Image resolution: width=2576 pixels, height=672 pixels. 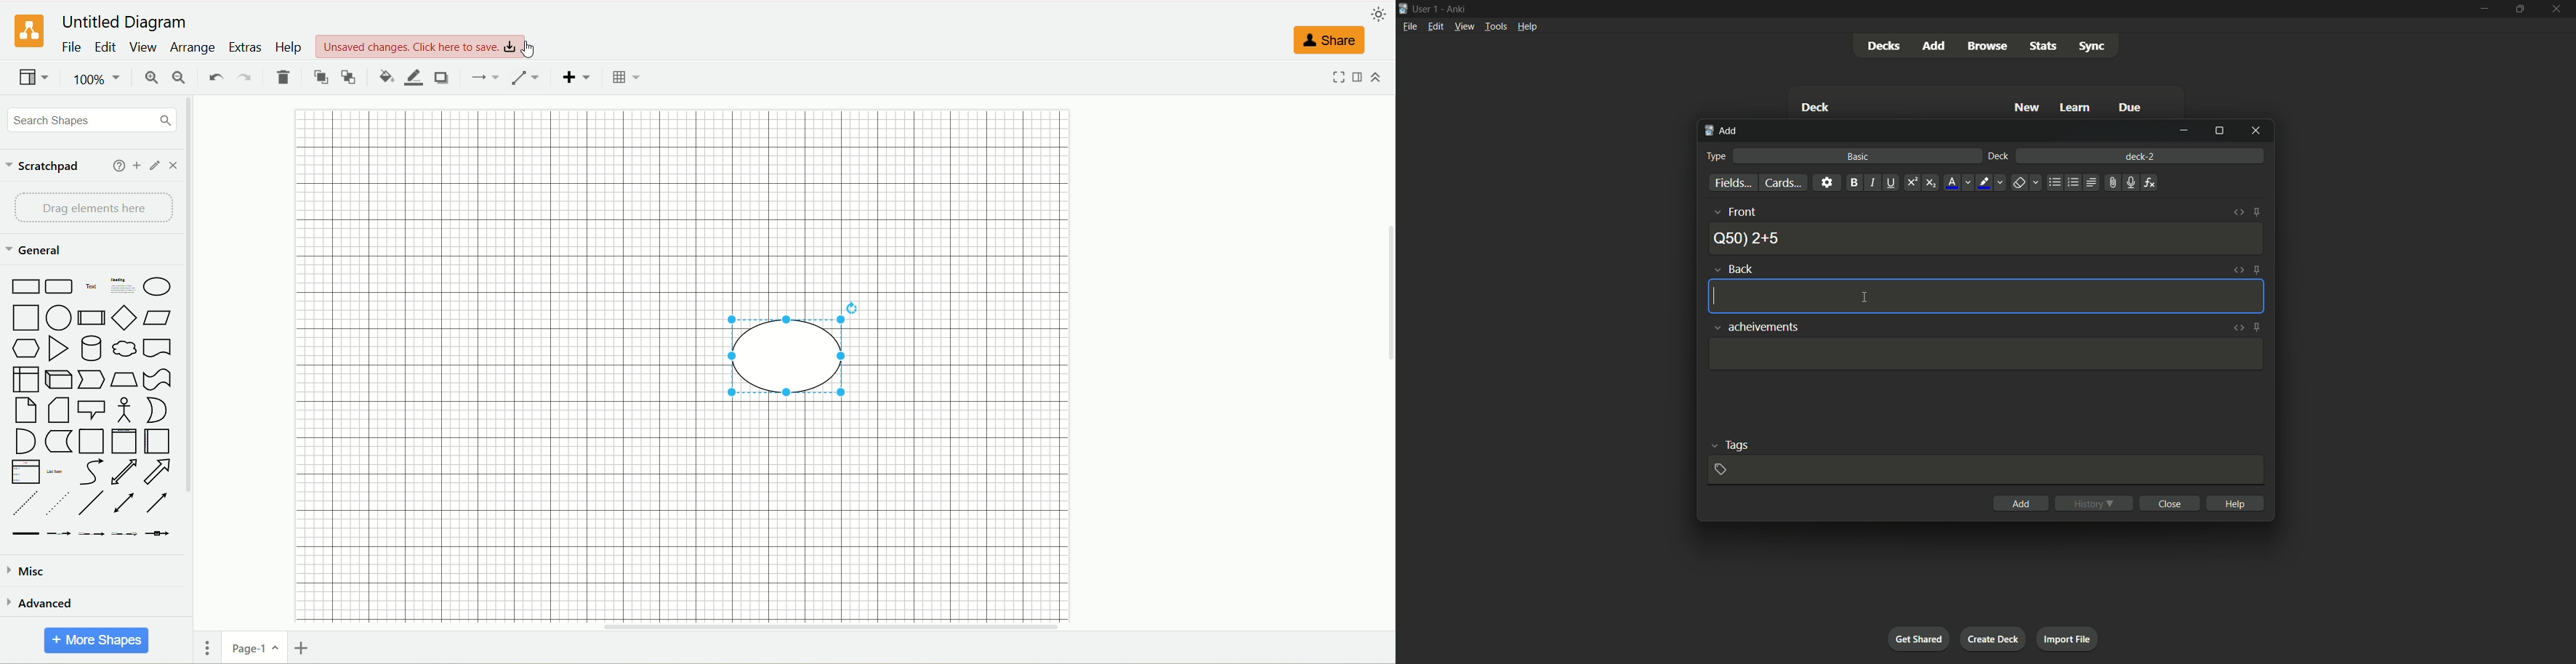 I want to click on cylinder, so click(x=93, y=349).